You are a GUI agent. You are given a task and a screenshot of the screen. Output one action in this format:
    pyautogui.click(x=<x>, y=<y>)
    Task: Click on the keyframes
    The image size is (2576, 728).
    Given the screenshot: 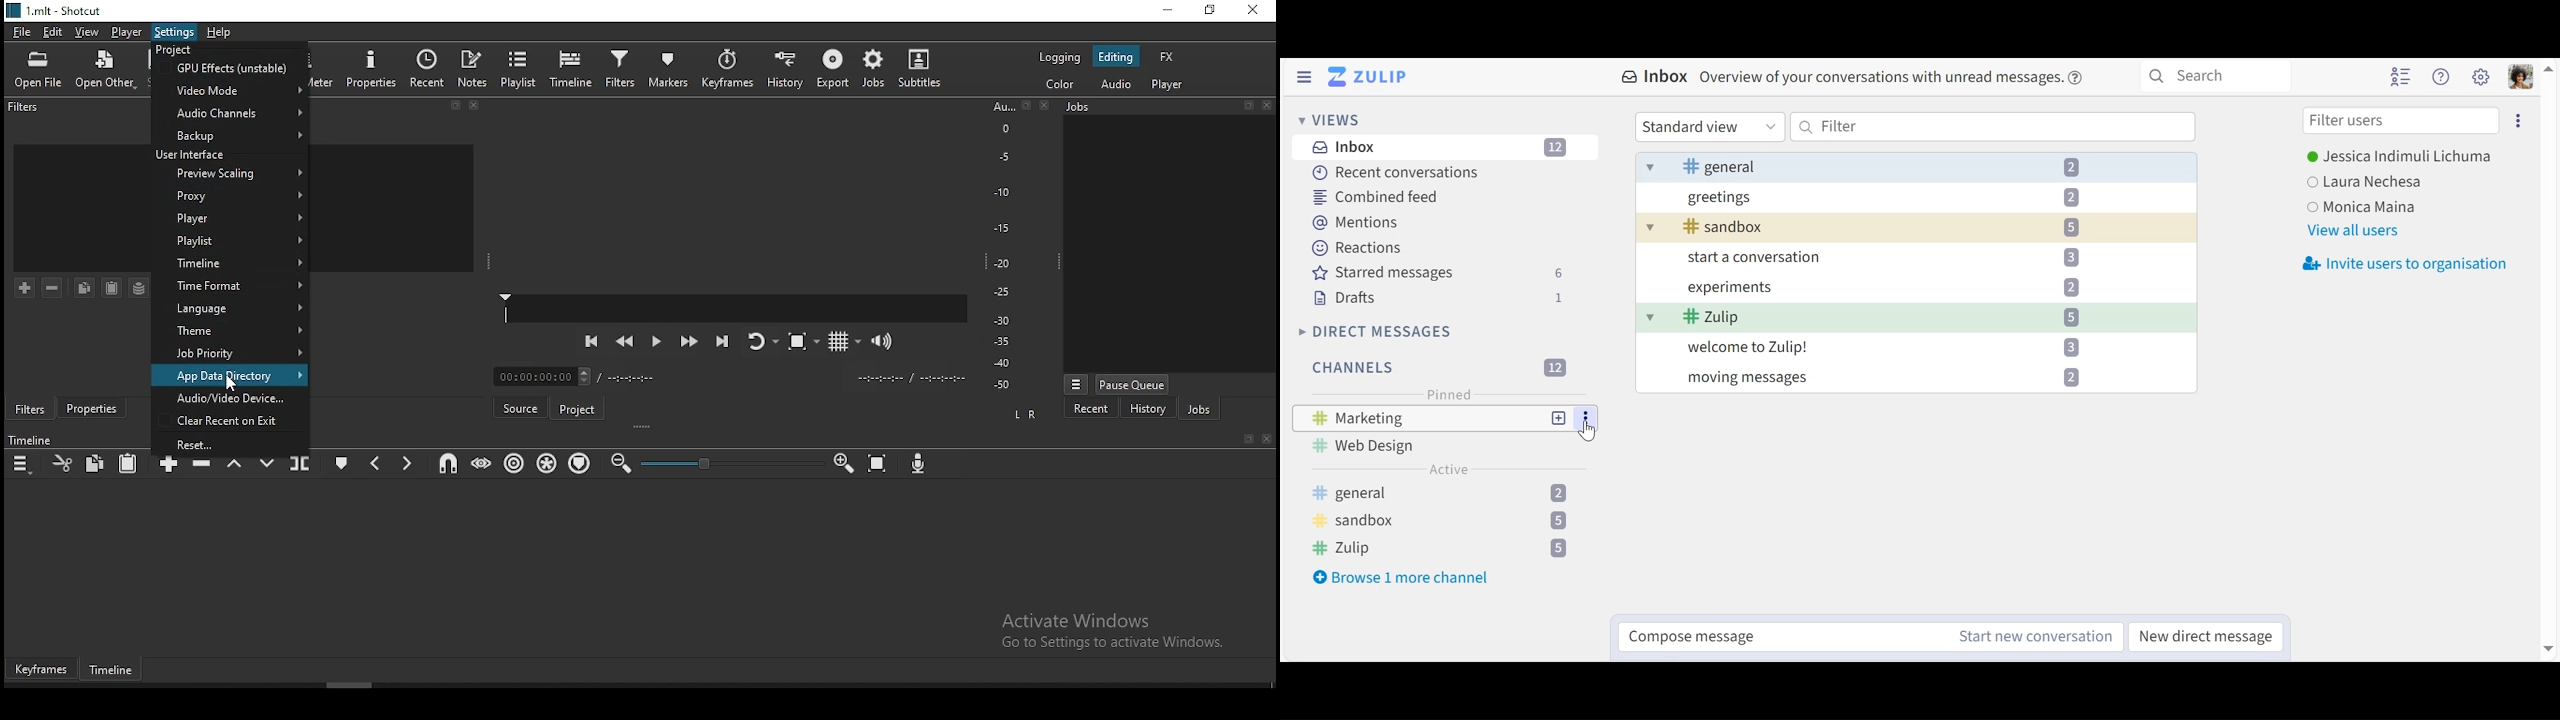 What is the action you would take?
    pyautogui.click(x=727, y=68)
    